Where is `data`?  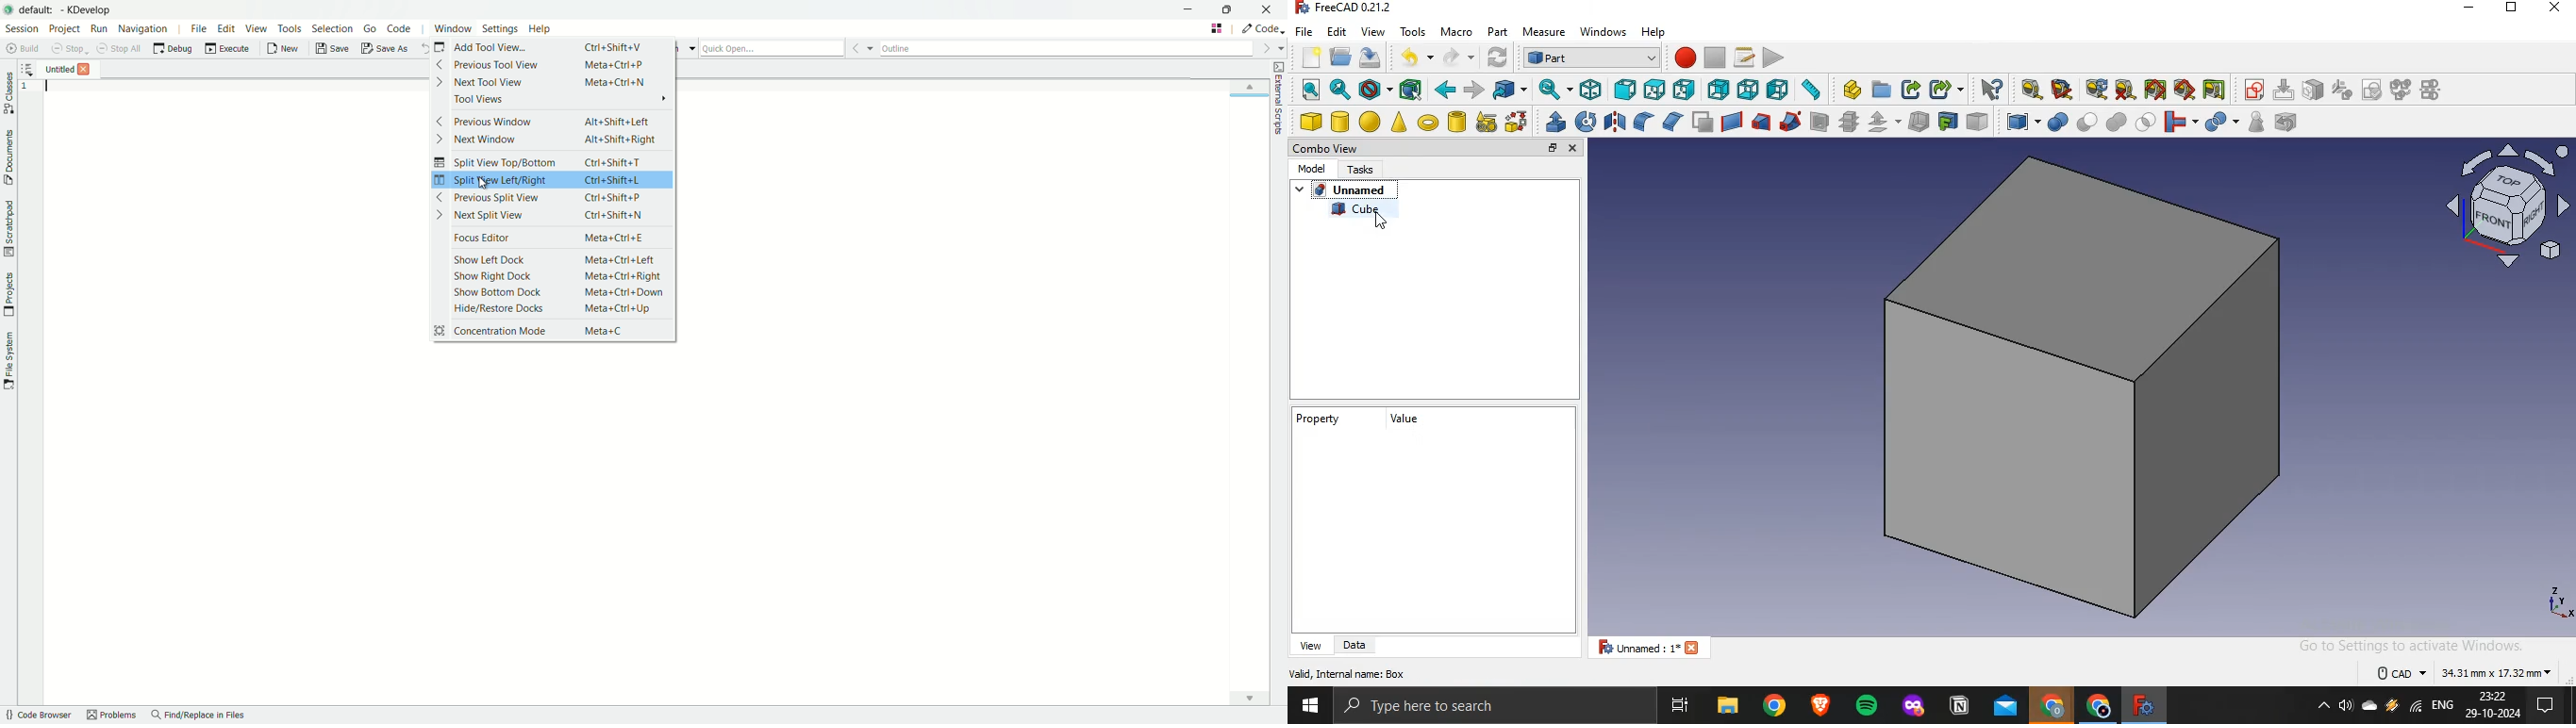 data is located at coordinates (1356, 645).